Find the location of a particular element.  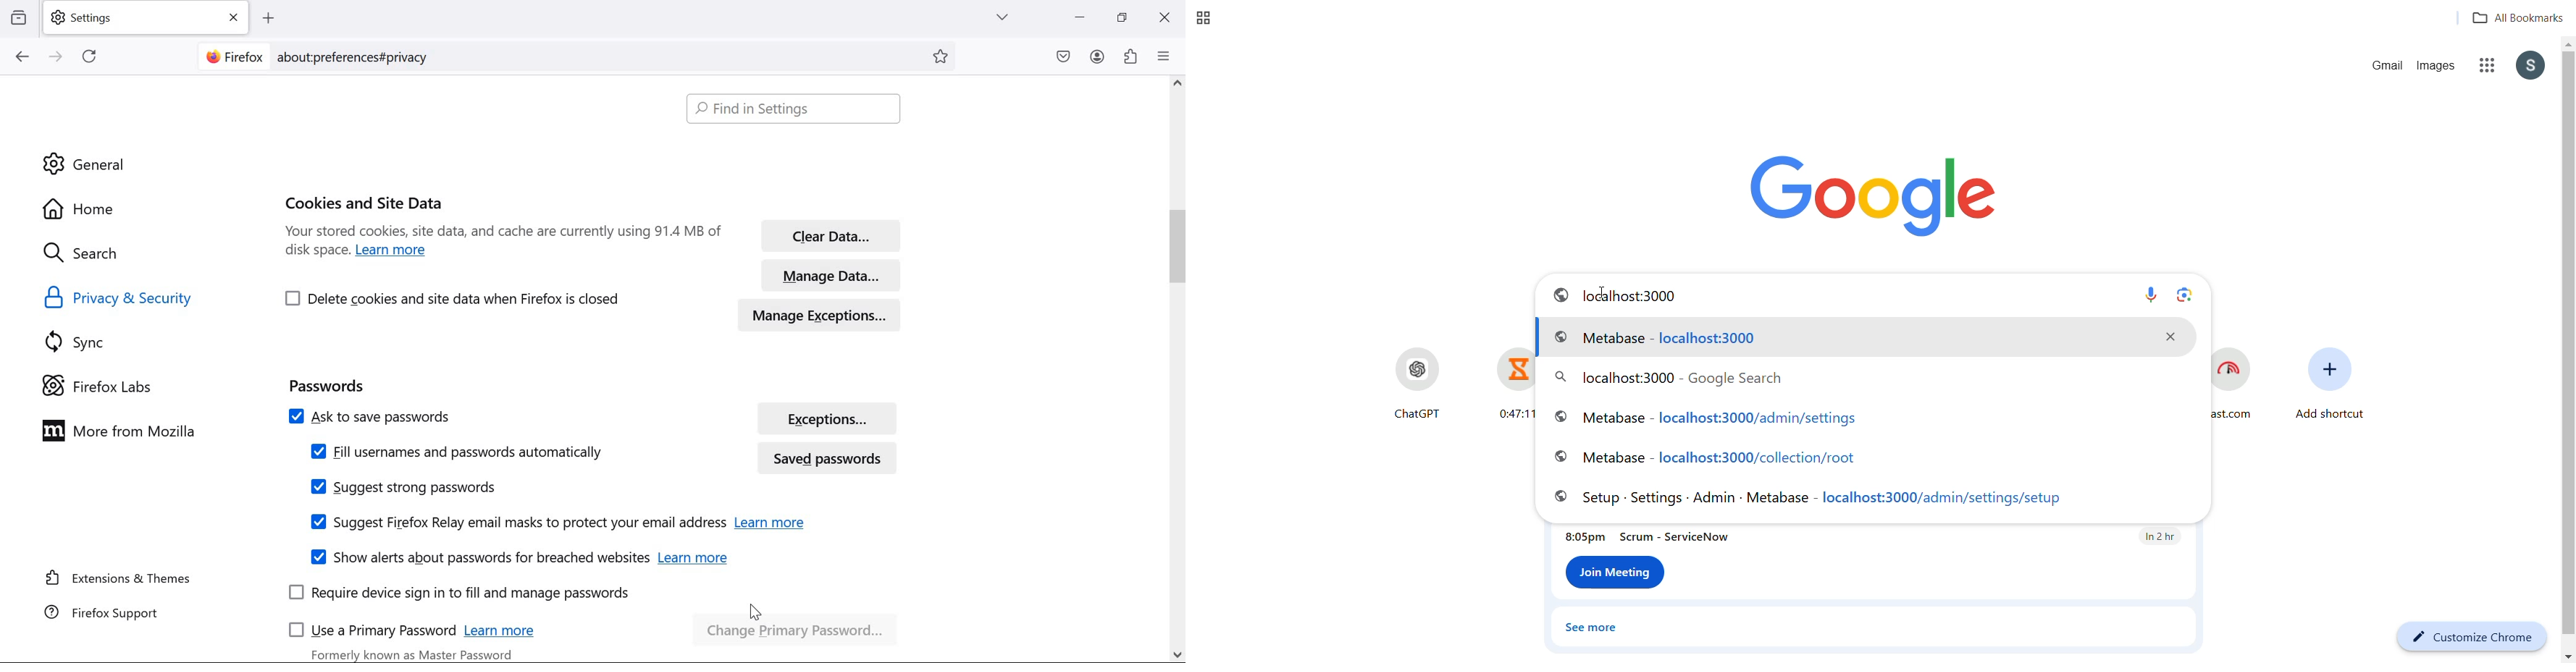

Exceptions... is located at coordinates (829, 418).